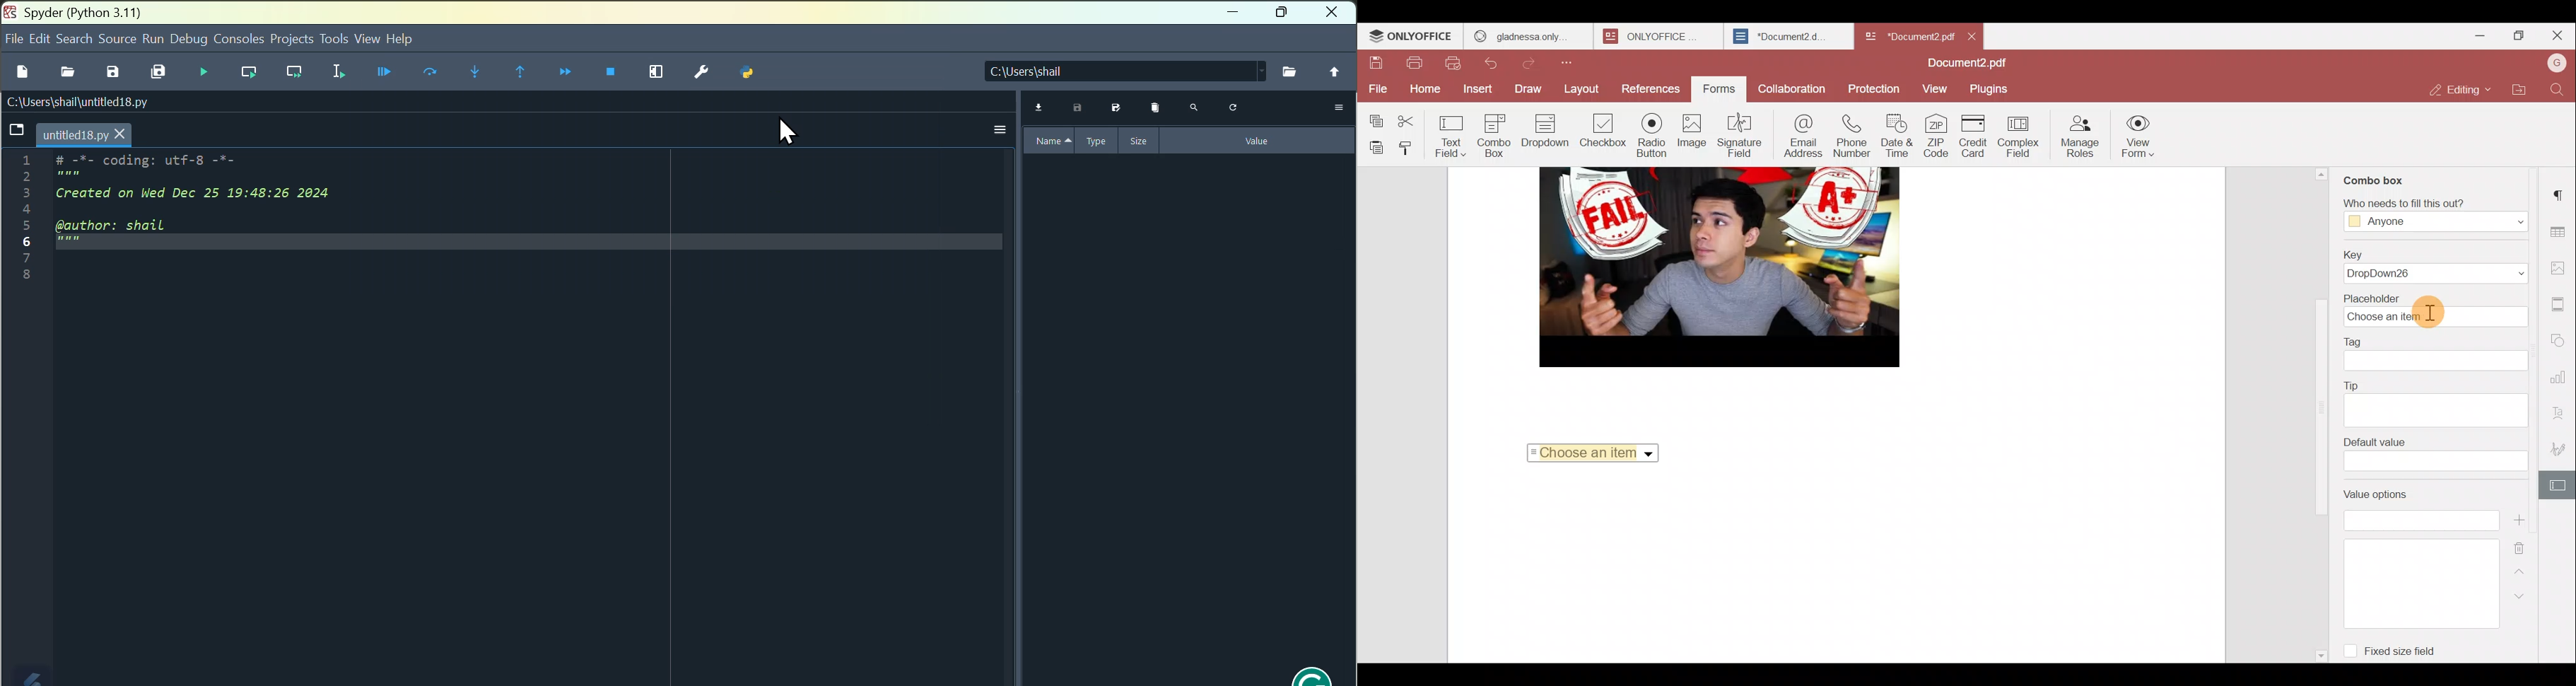 Image resolution: width=2576 pixels, height=700 pixels. I want to click on Paragraph settings, so click(2560, 192).